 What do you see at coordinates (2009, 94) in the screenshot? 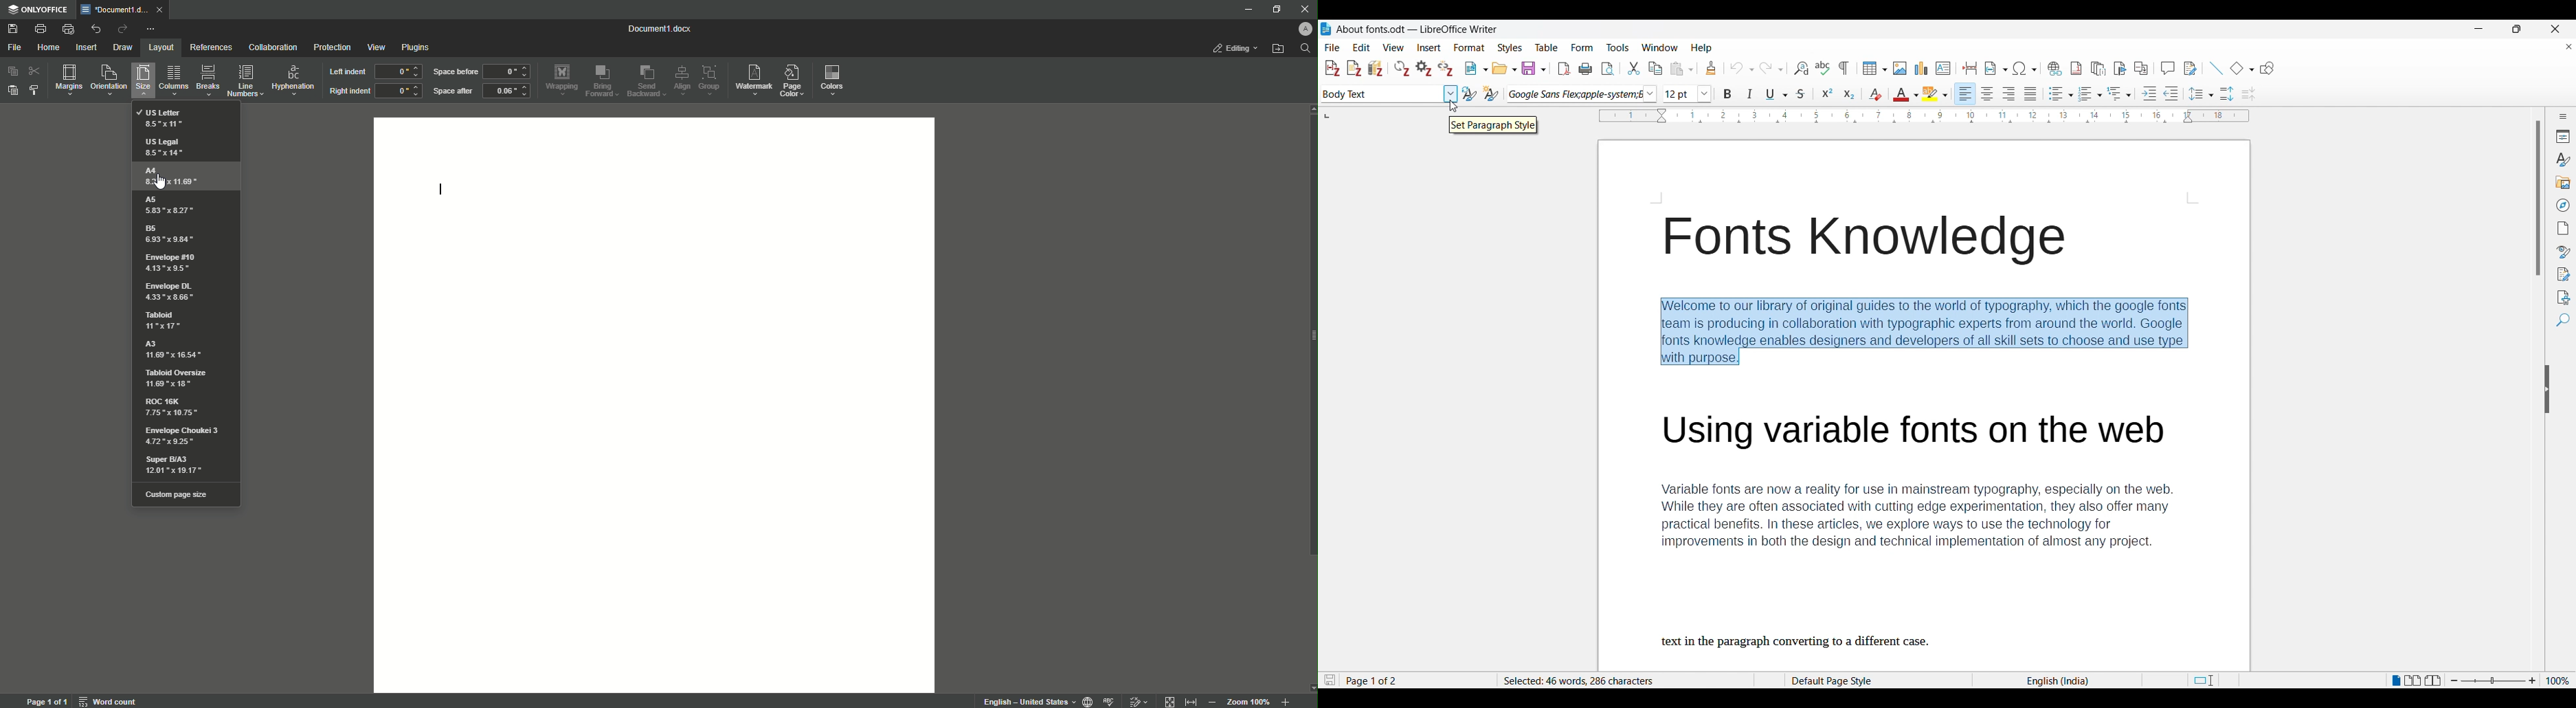
I see `Right alignment` at bounding box center [2009, 94].